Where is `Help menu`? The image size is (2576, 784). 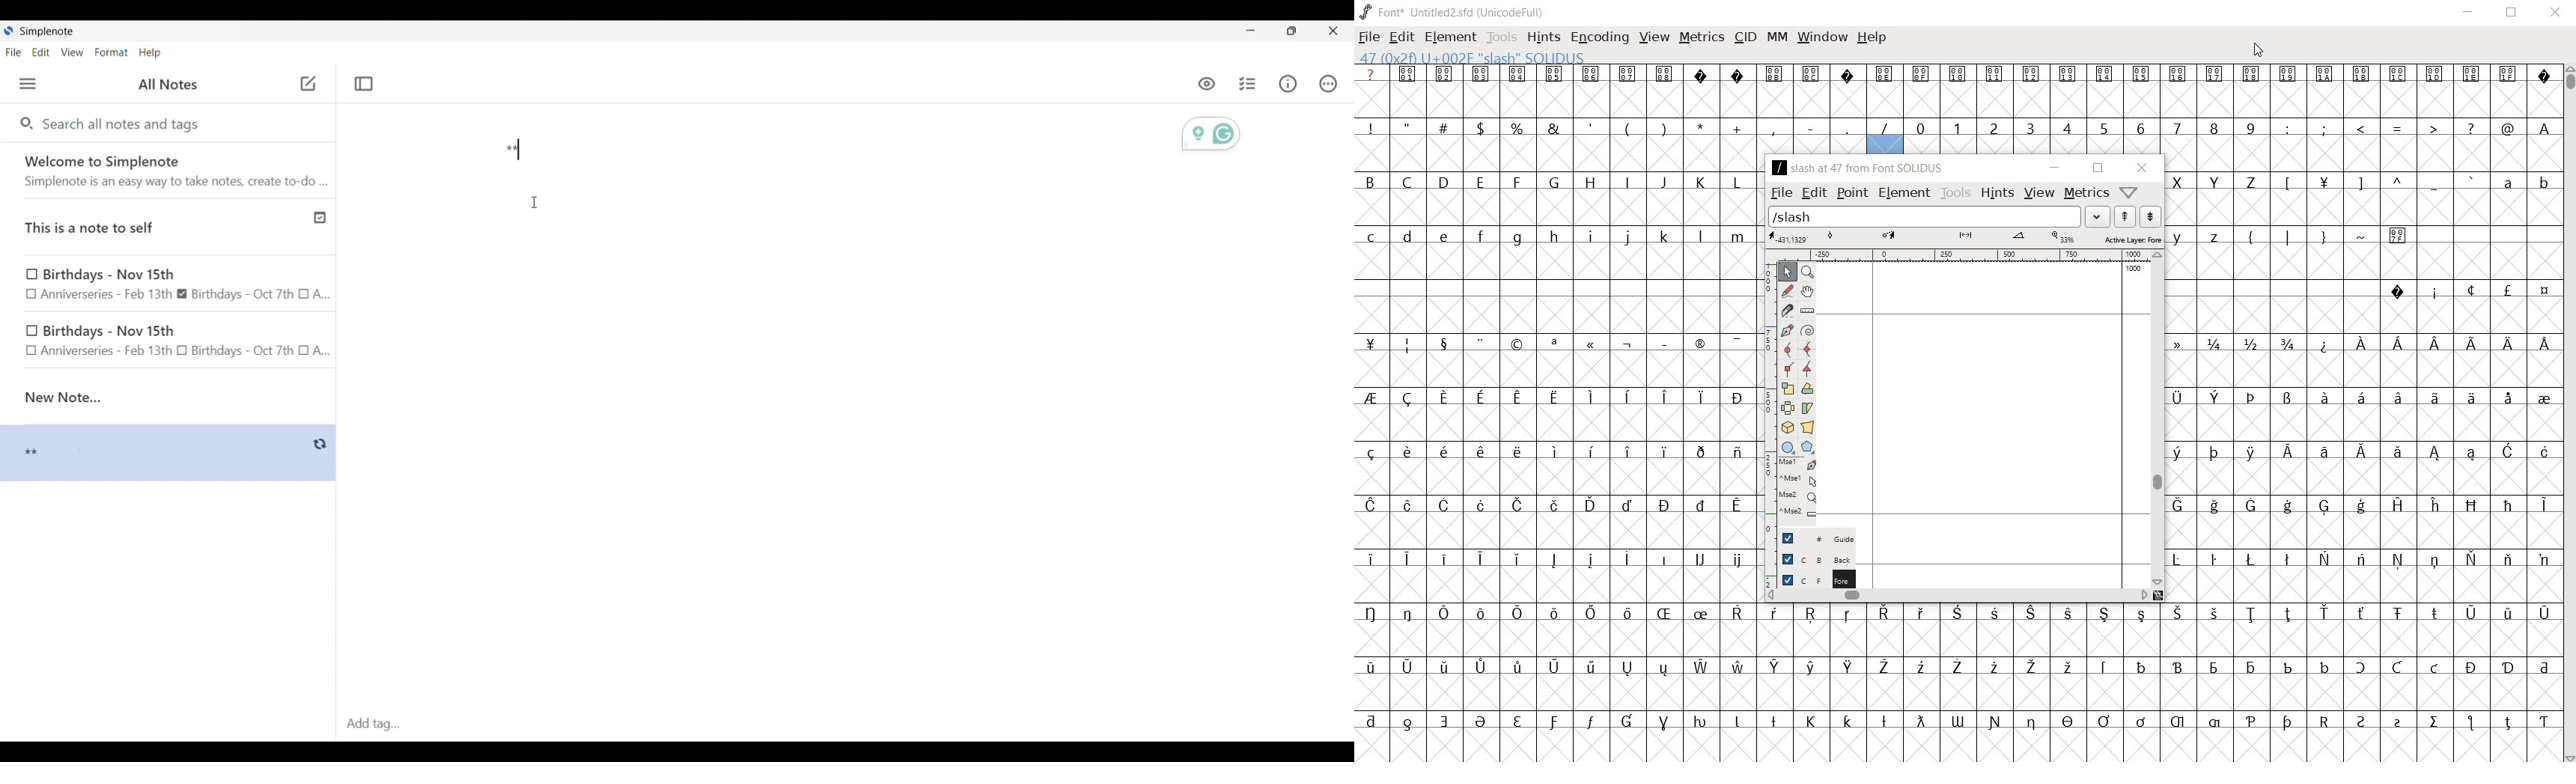
Help menu is located at coordinates (150, 52).